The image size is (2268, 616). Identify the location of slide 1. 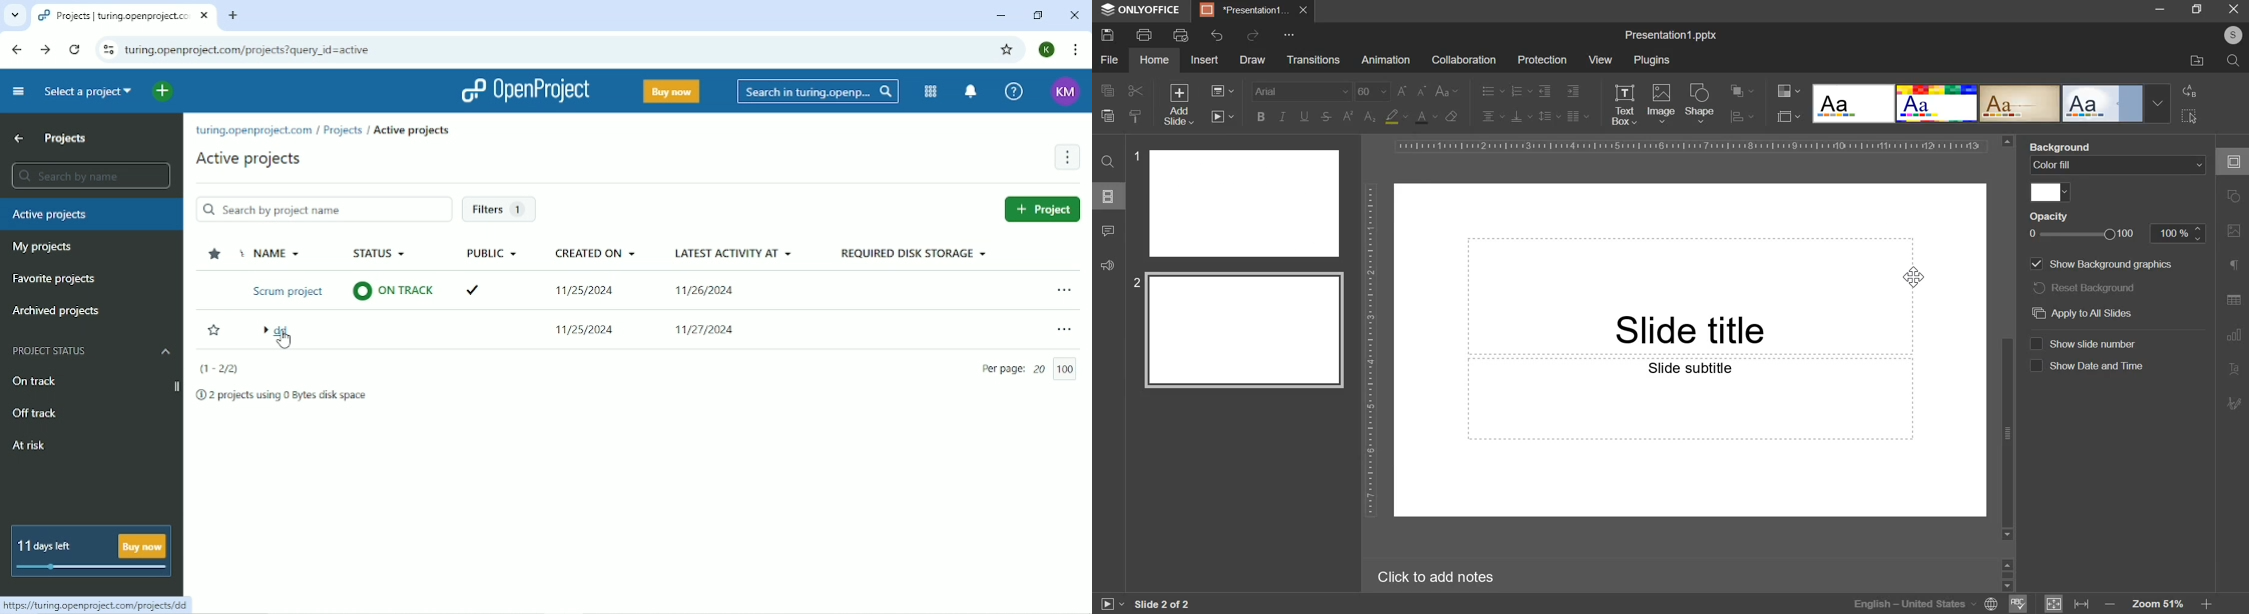
(1237, 203).